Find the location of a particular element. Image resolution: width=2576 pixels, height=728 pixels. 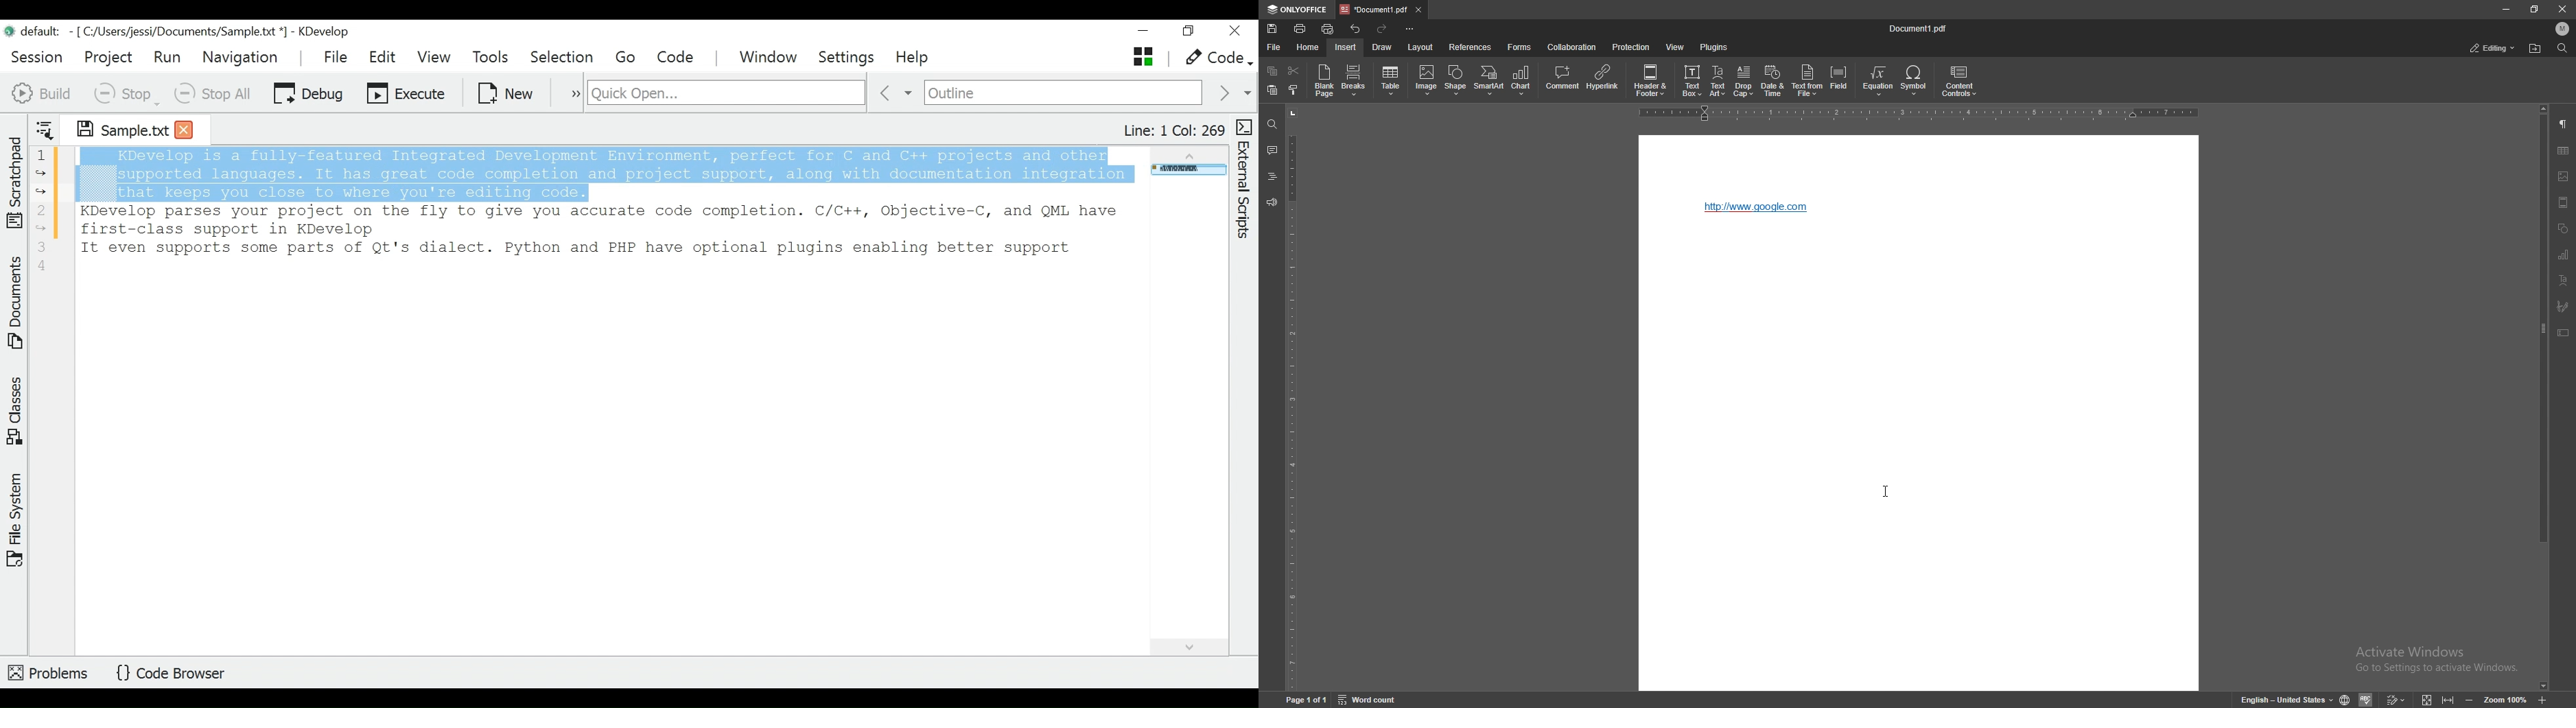

equation is located at coordinates (1880, 81).